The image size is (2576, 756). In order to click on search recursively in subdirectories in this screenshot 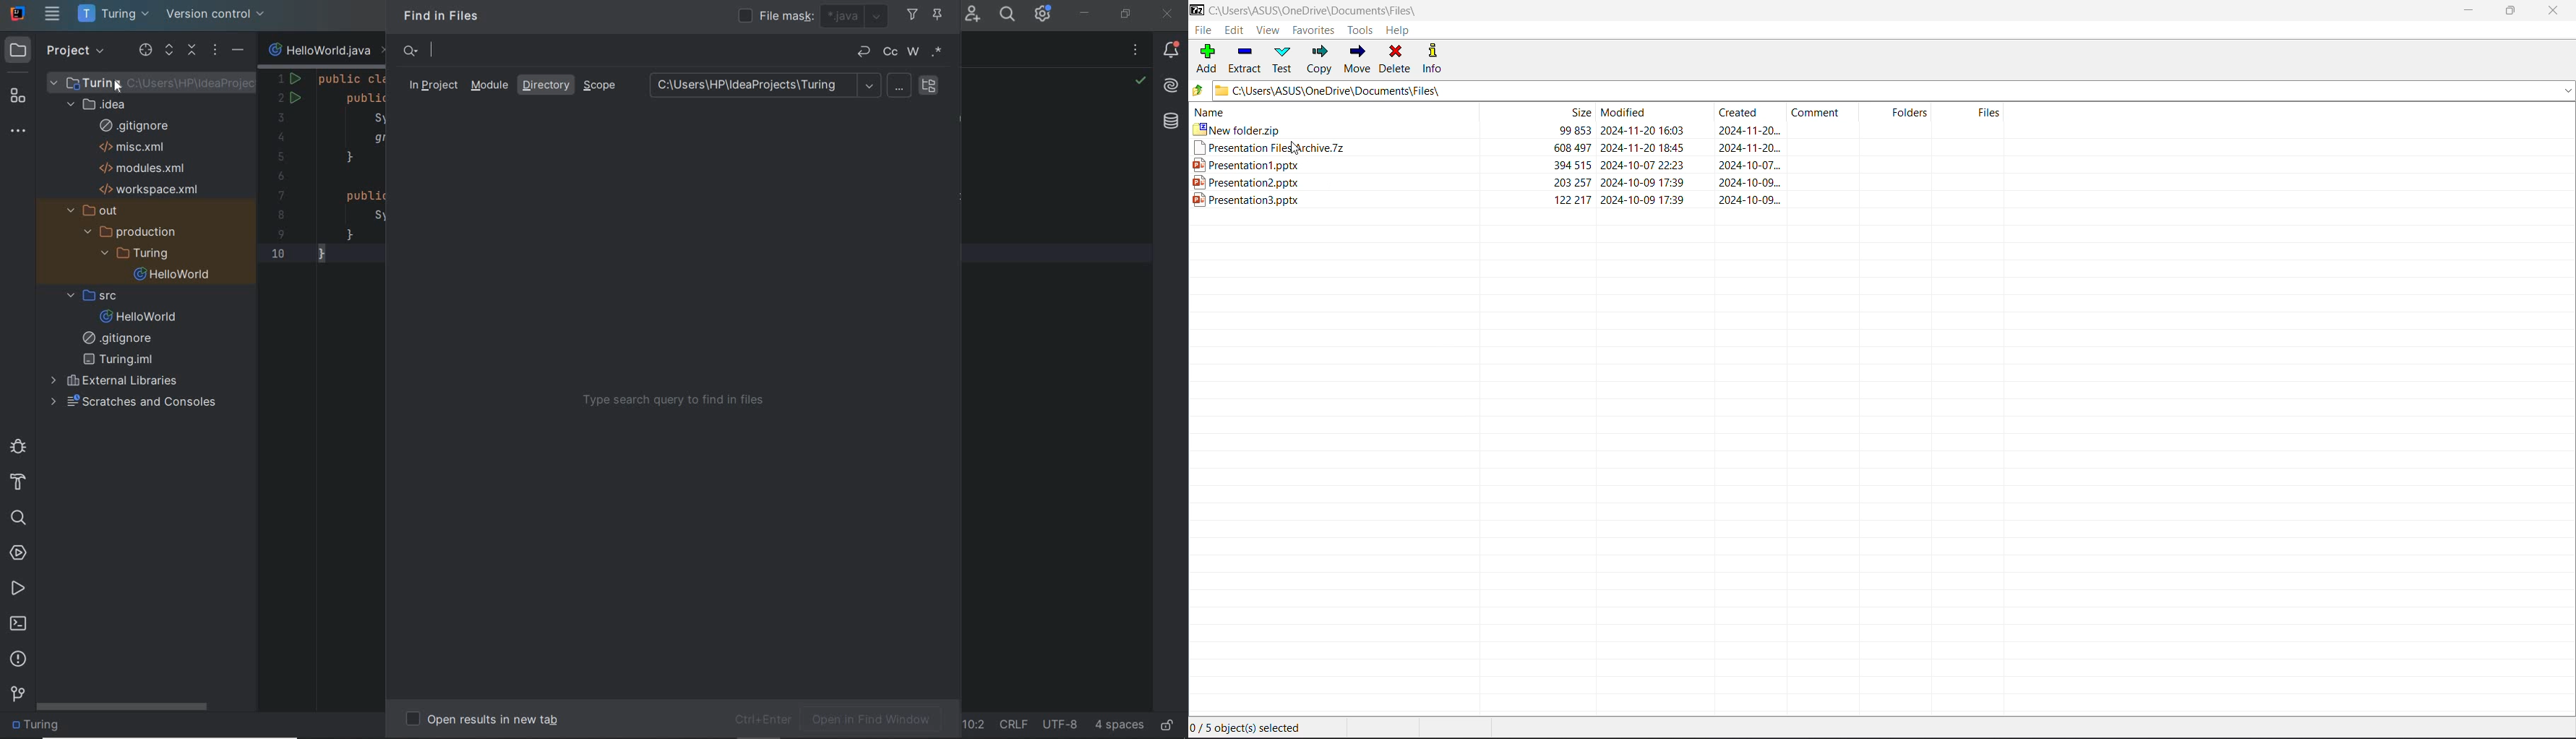, I will do `click(932, 86)`.